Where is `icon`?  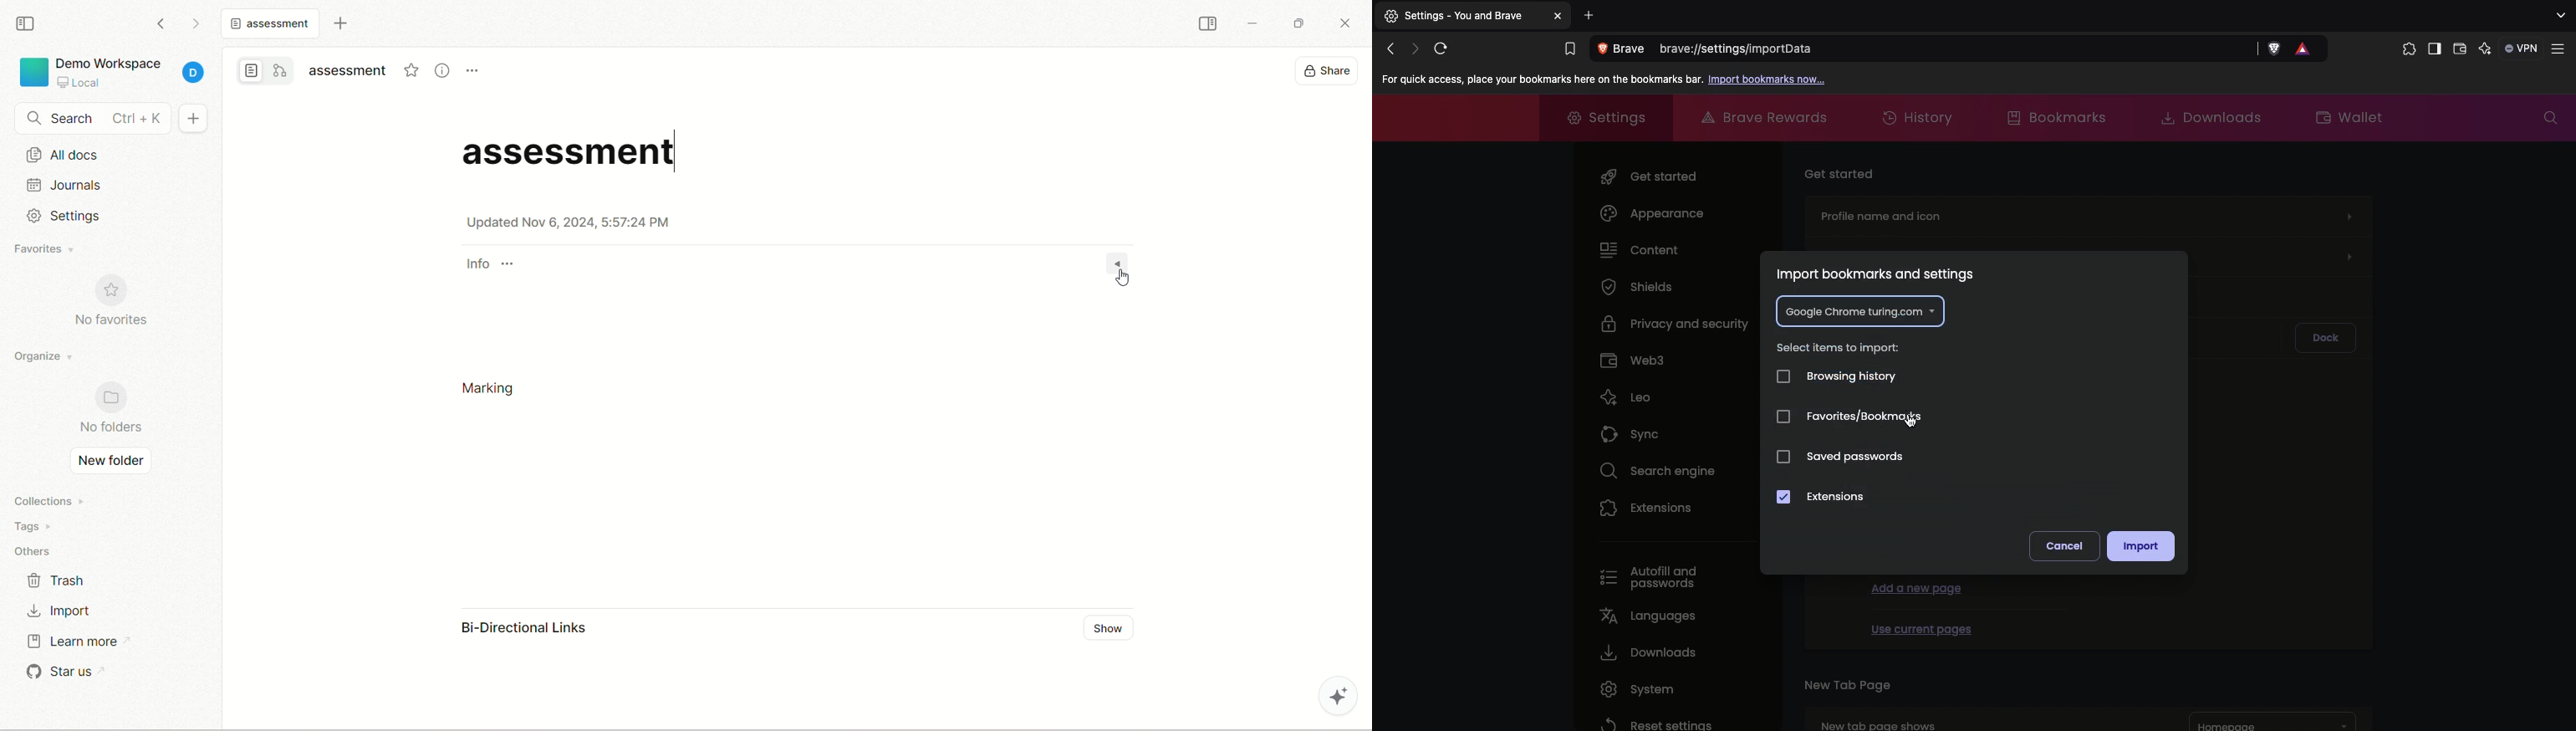
icon is located at coordinates (111, 292).